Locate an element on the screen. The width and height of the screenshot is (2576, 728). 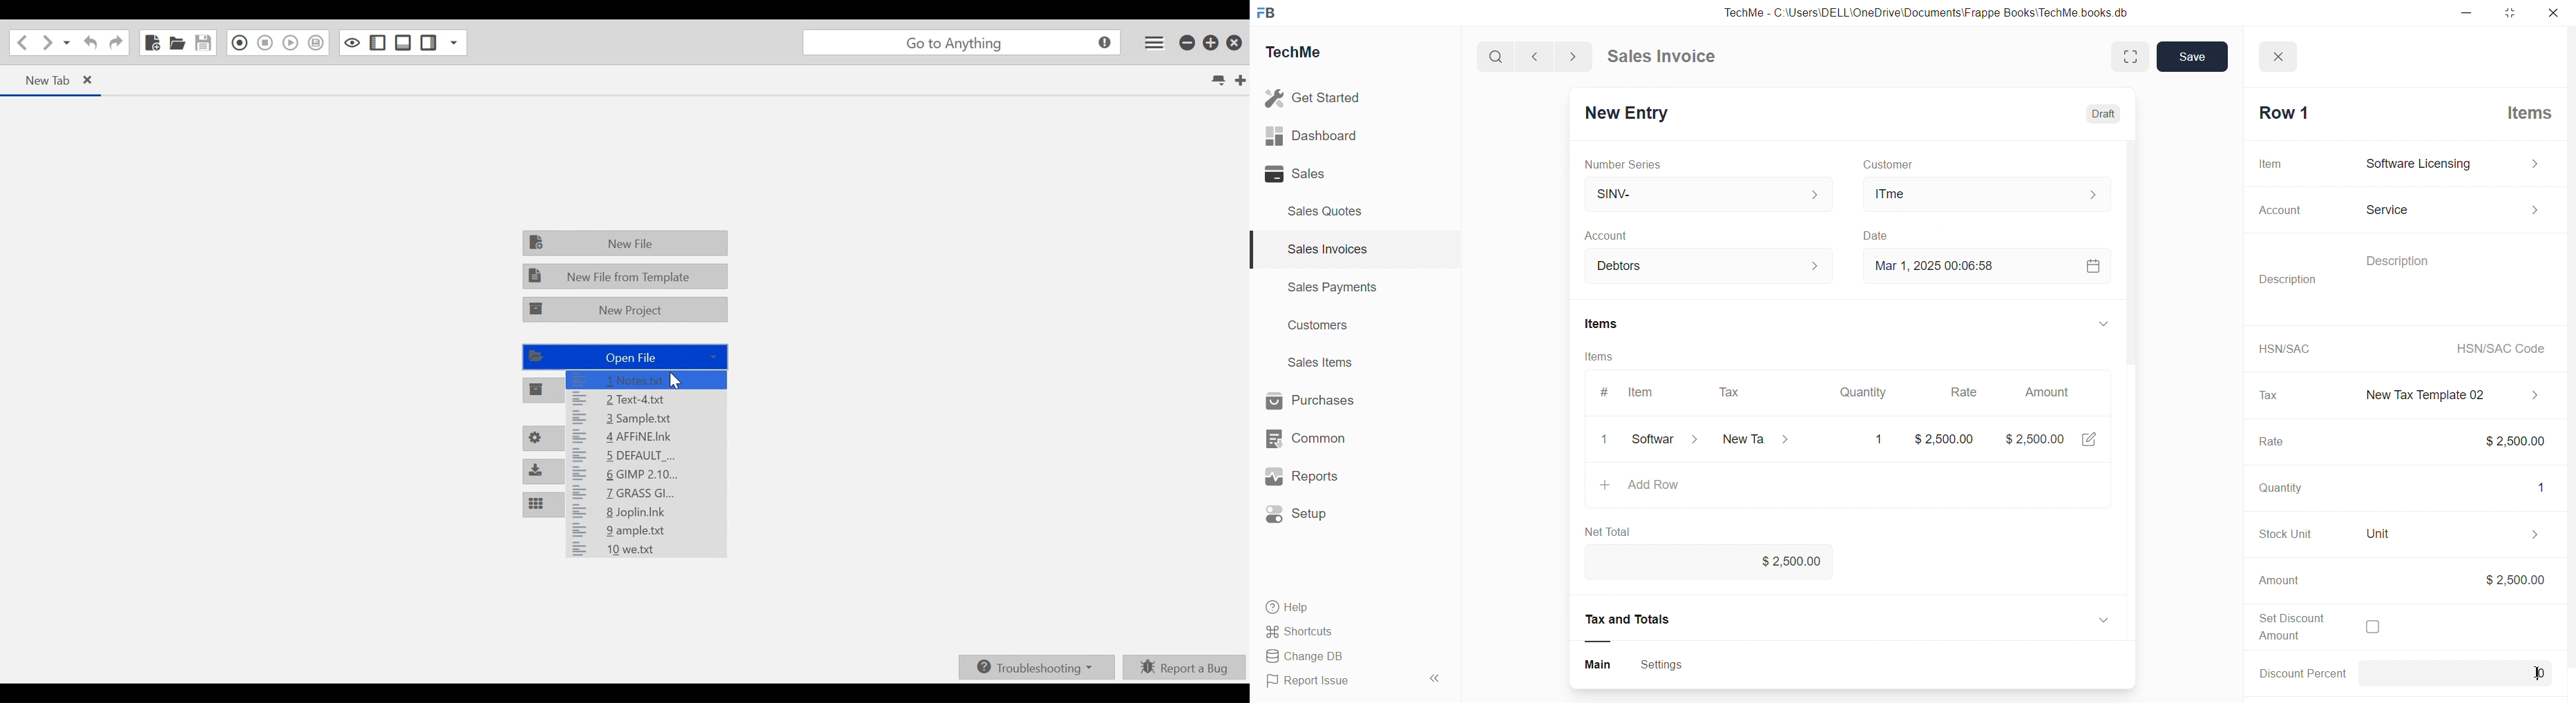
« is located at coordinates (1435, 676).